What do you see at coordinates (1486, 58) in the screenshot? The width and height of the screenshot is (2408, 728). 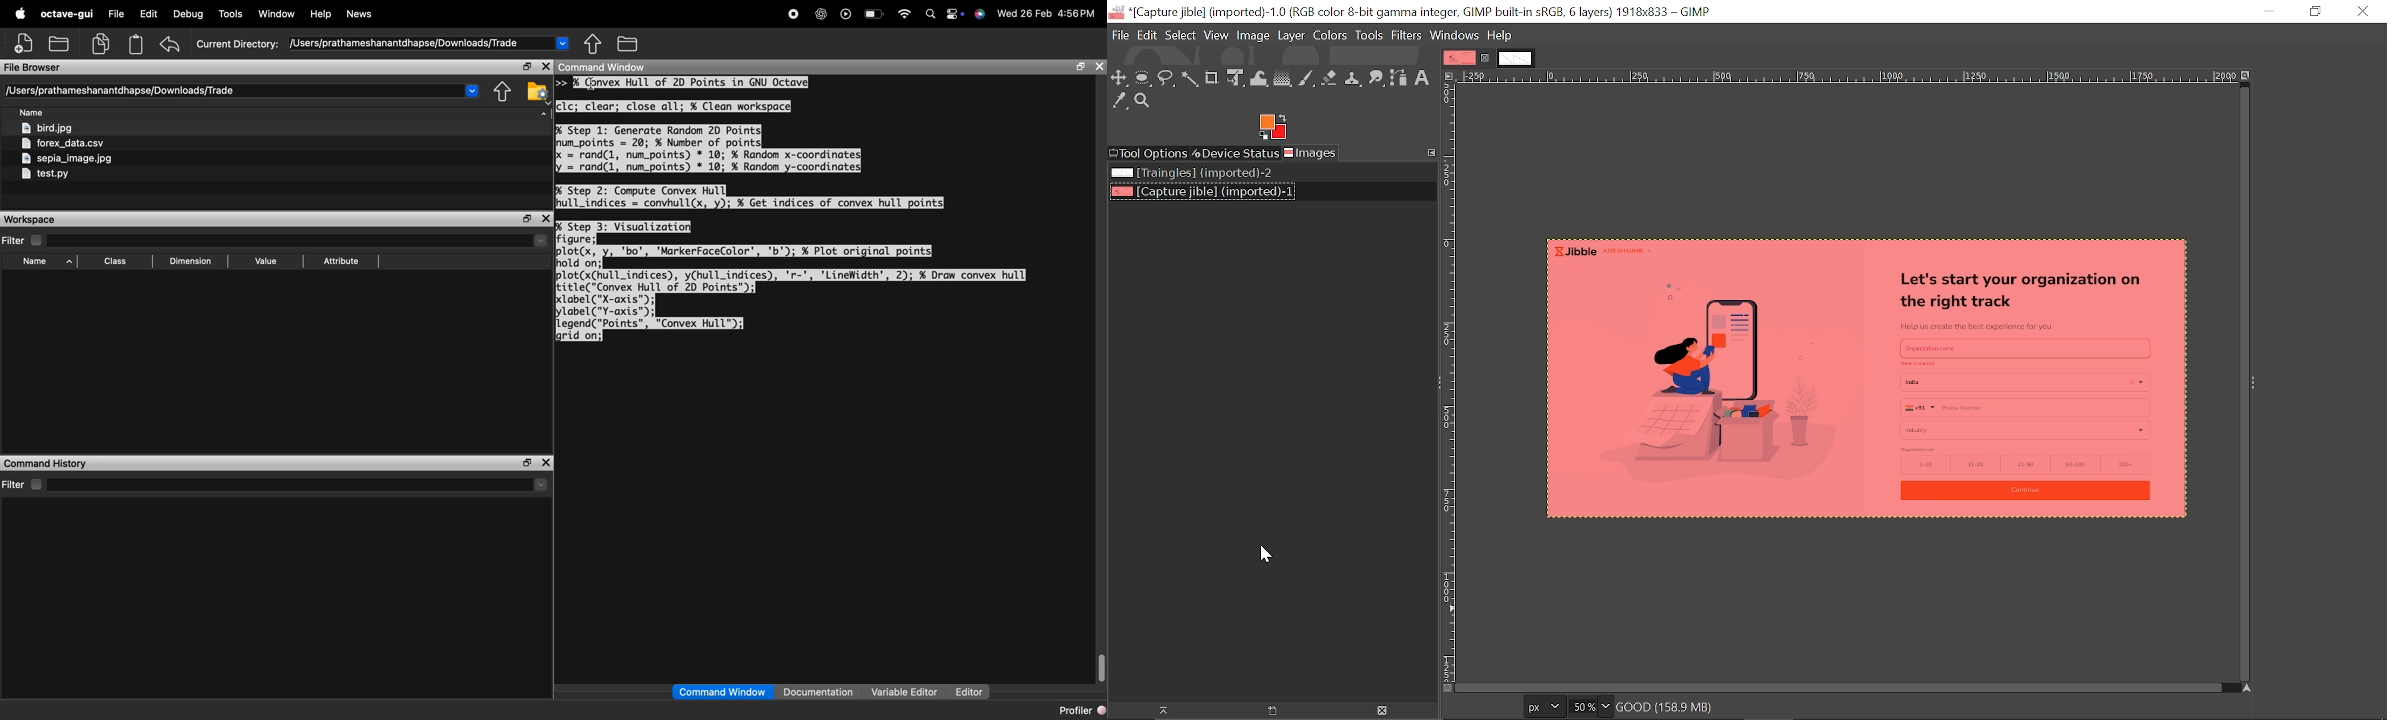 I see `Close current tab` at bounding box center [1486, 58].